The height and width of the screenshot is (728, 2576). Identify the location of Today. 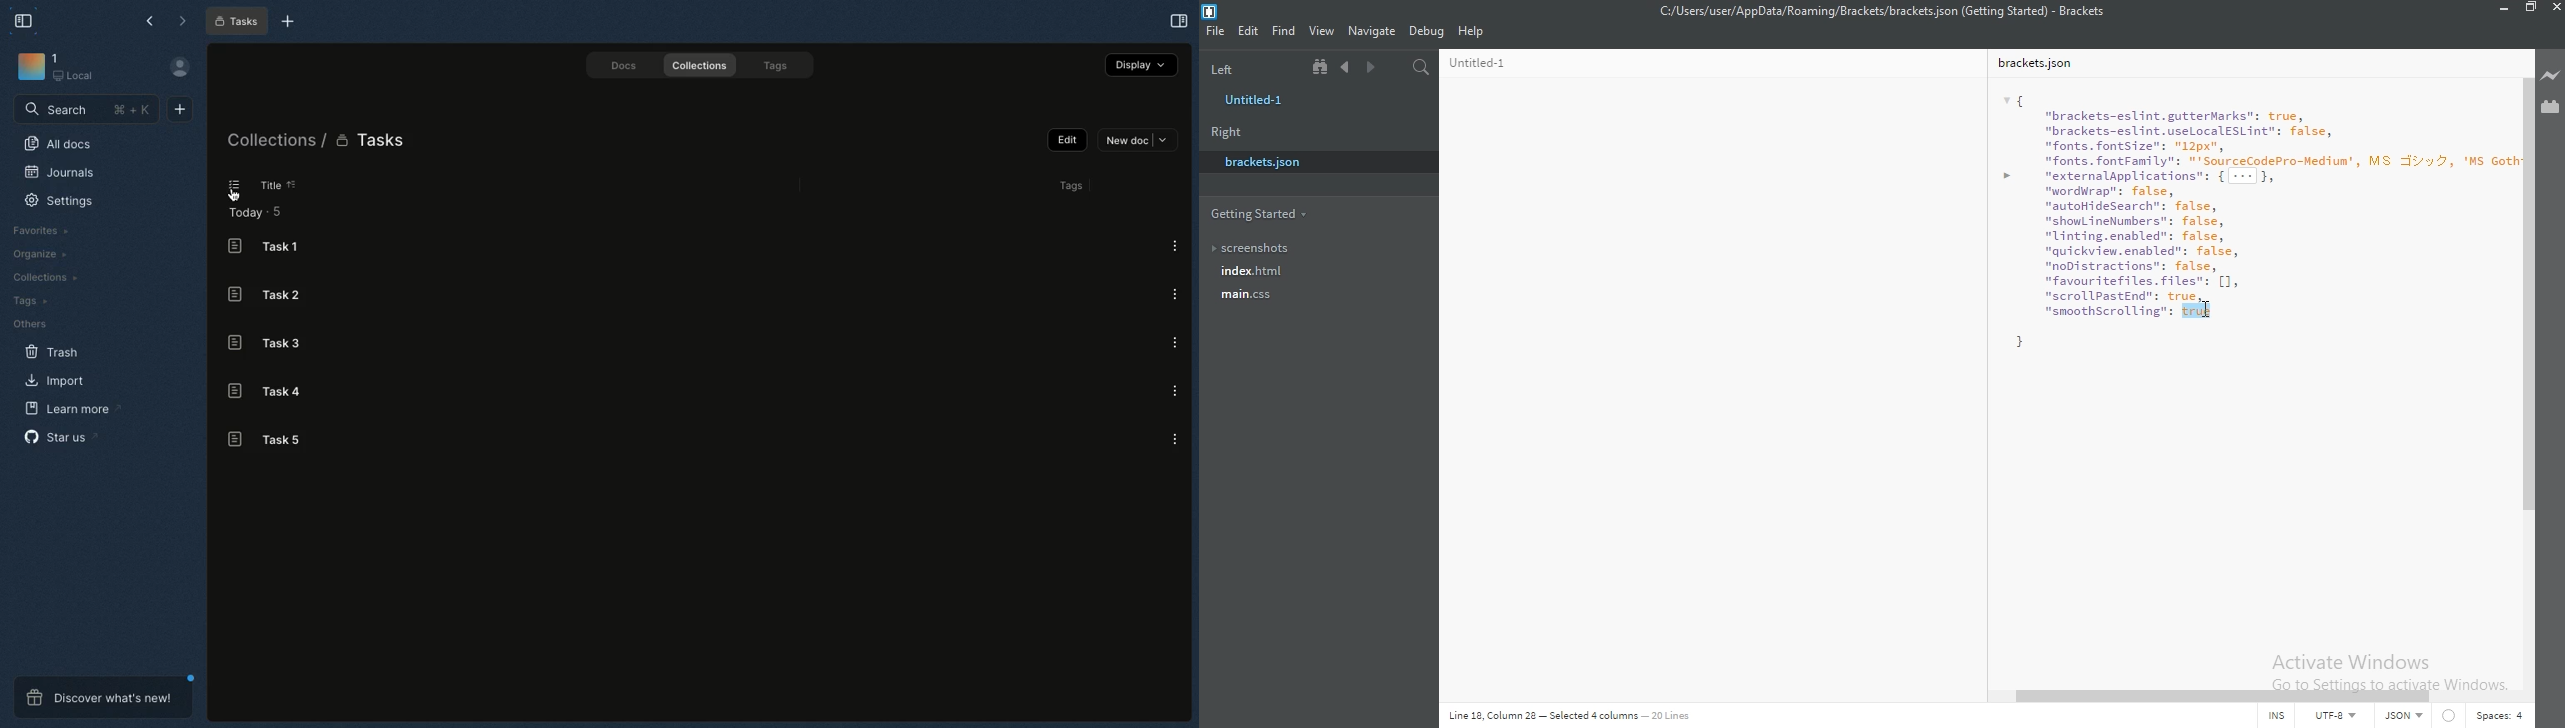
(247, 213).